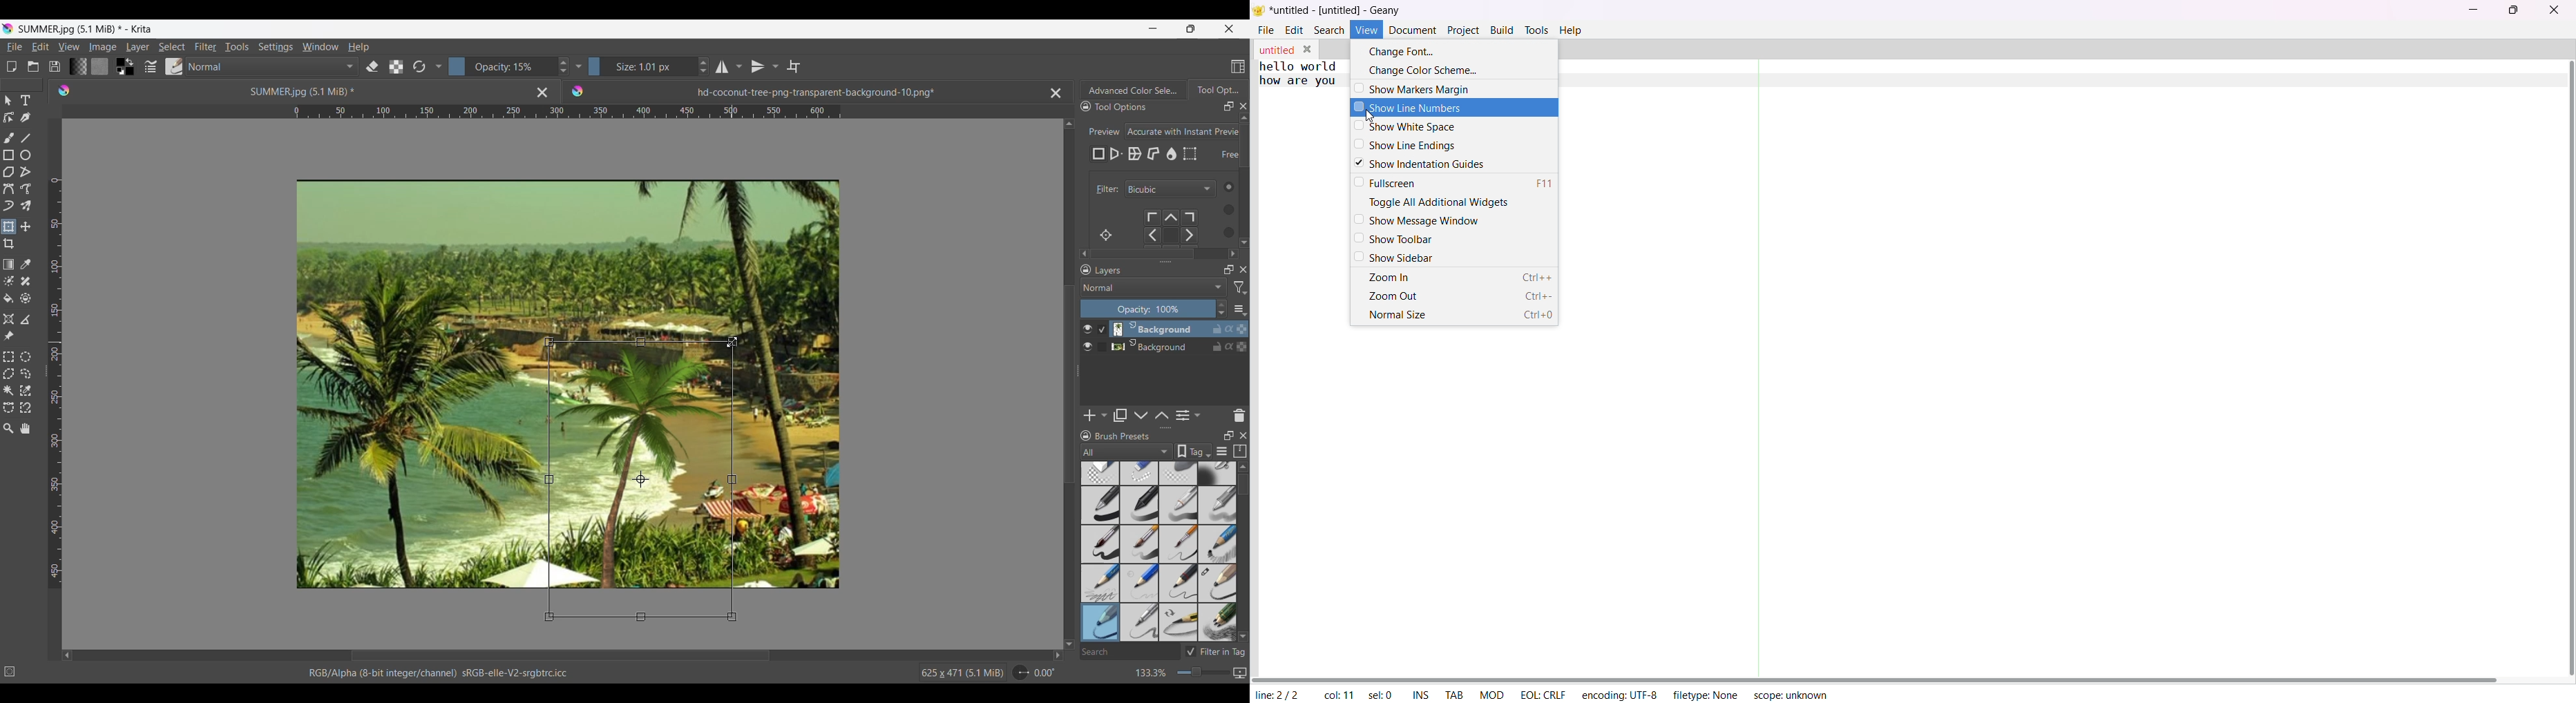  Describe the element at coordinates (13, 669) in the screenshot. I see `No current selection` at that location.